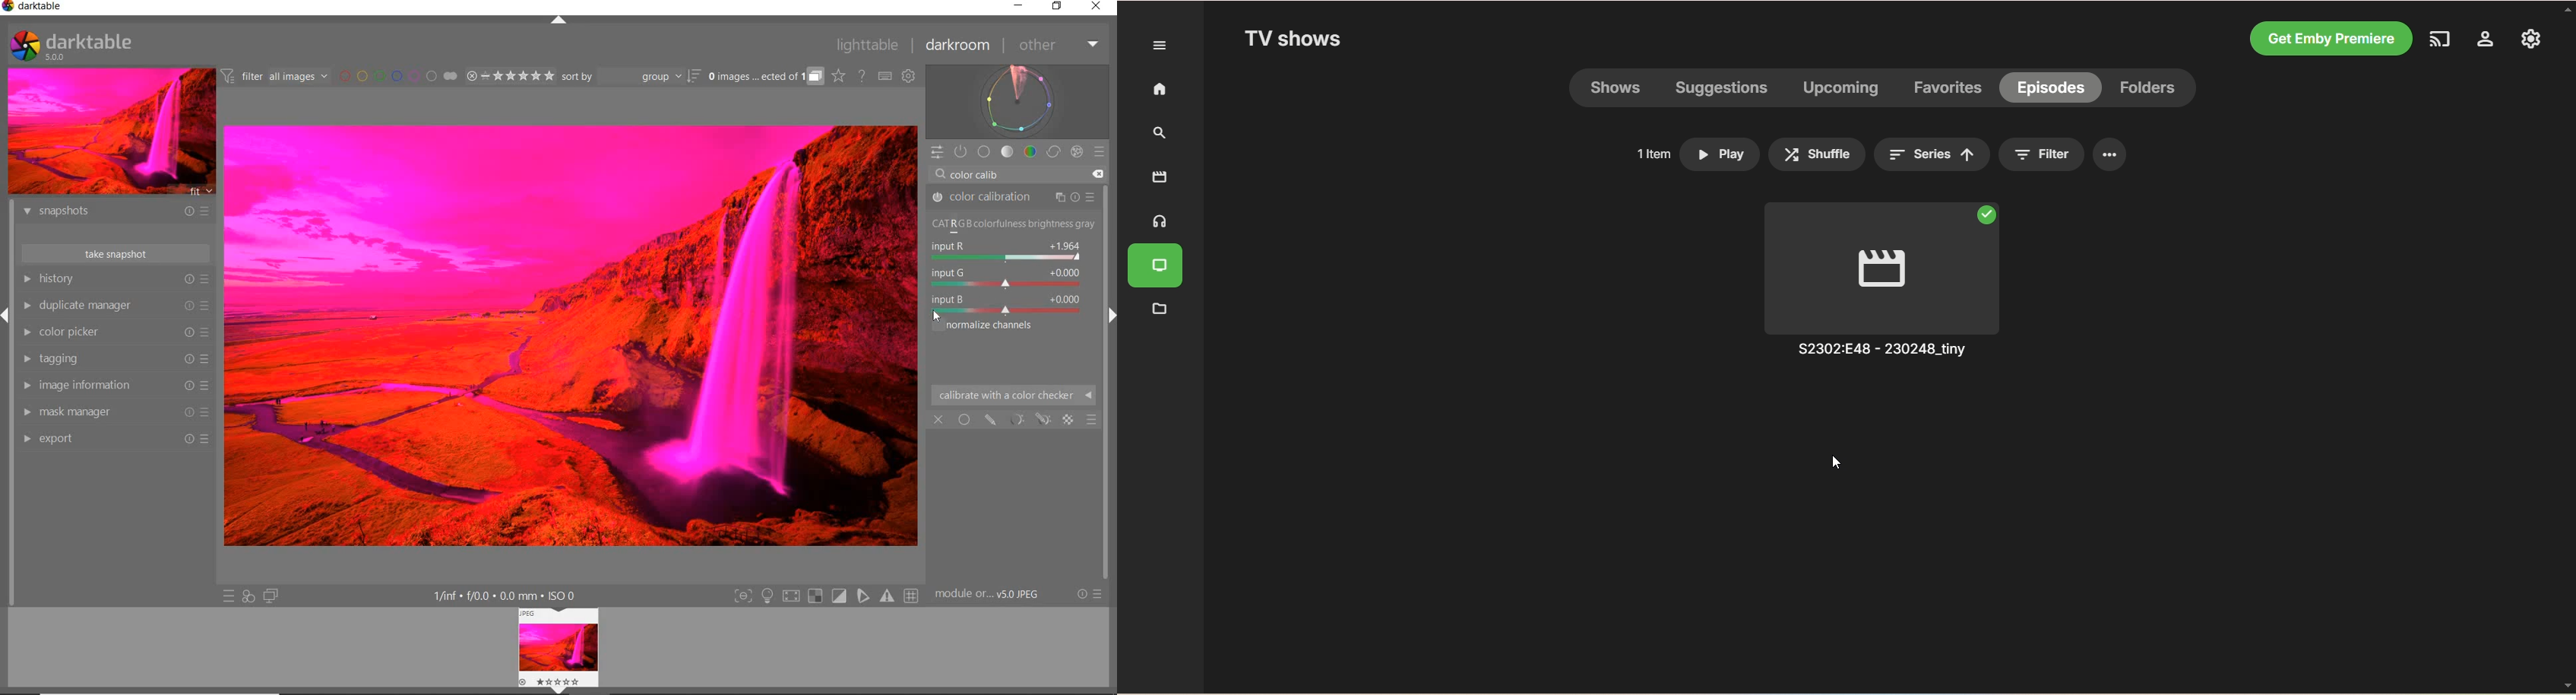 Image resolution: width=2576 pixels, height=700 pixels. What do you see at coordinates (1013, 197) in the screenshot?
I see `COLOR CALIBRATION` at bounding box center [1013, 197].